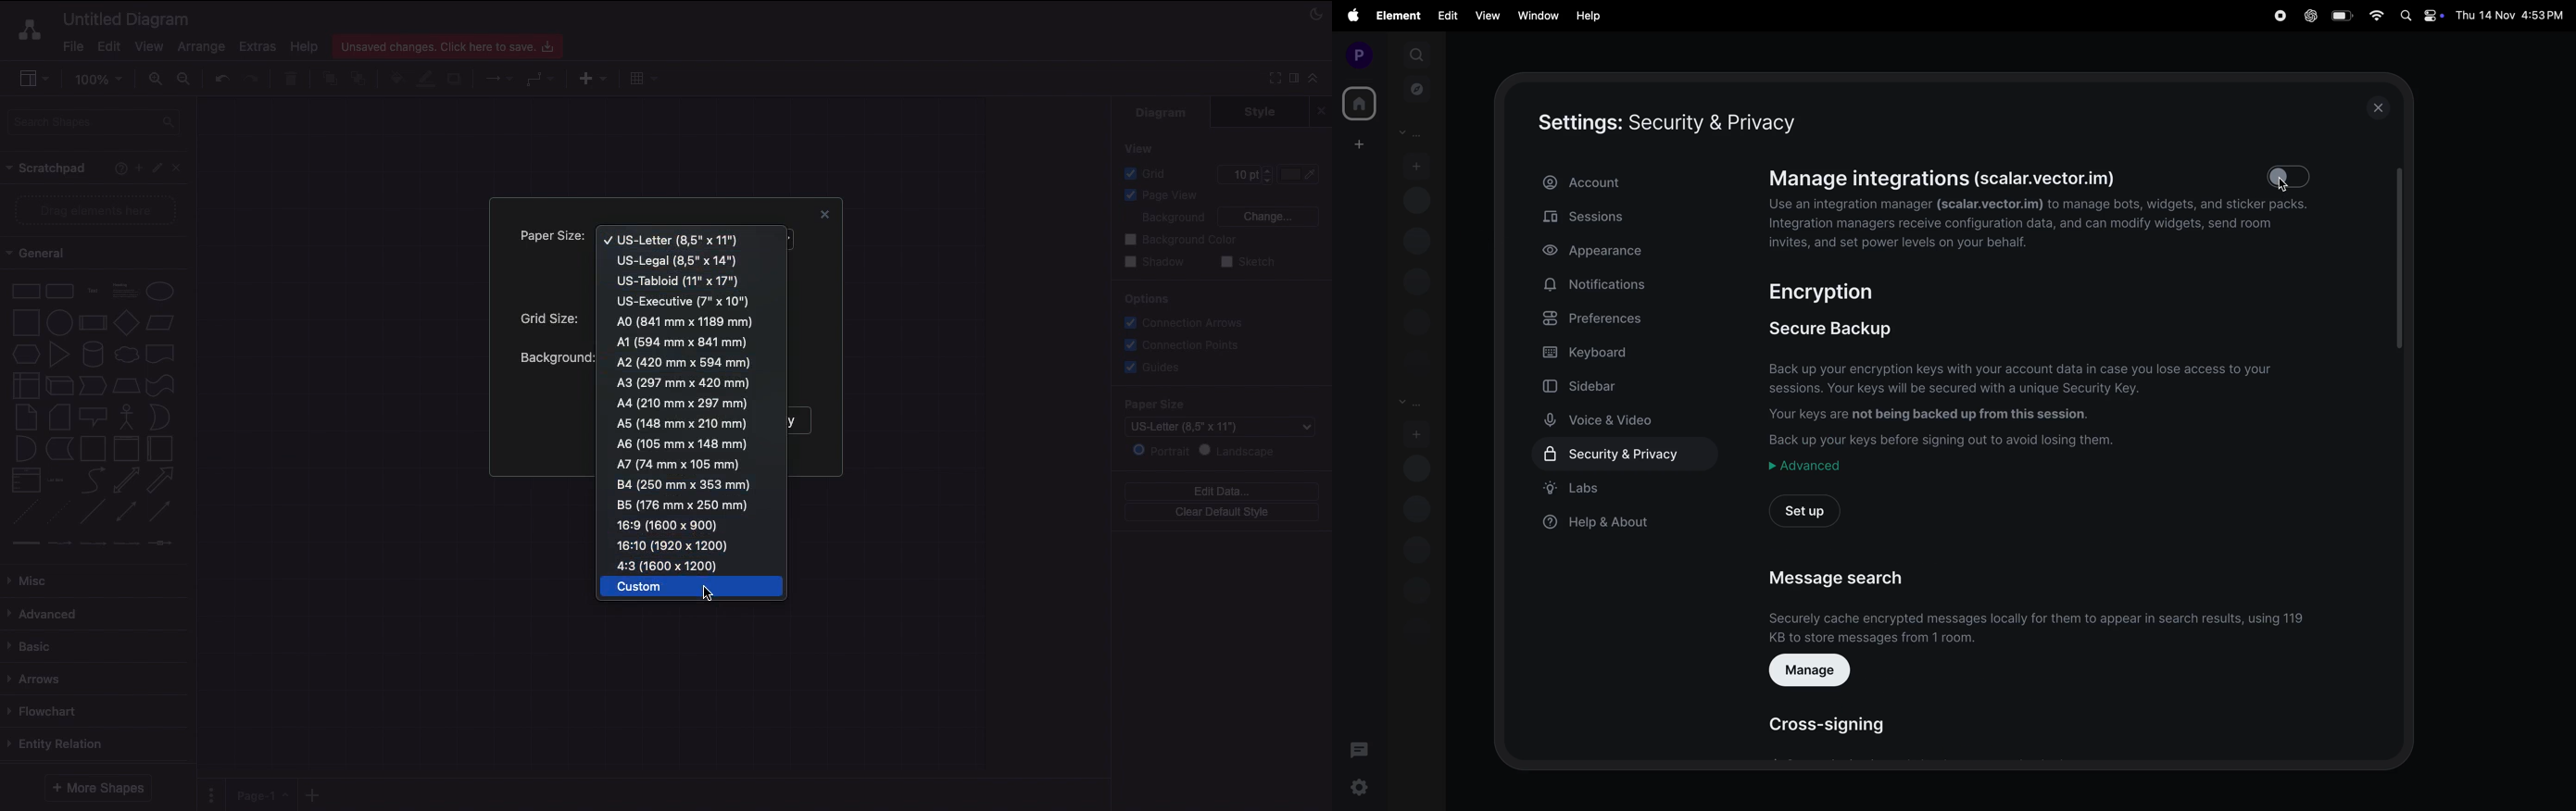 This screenshot has height=812, width=2576. Describe the element at coordinates (127, 19) in the screenshot. I see `Untitled diagram` at that location.